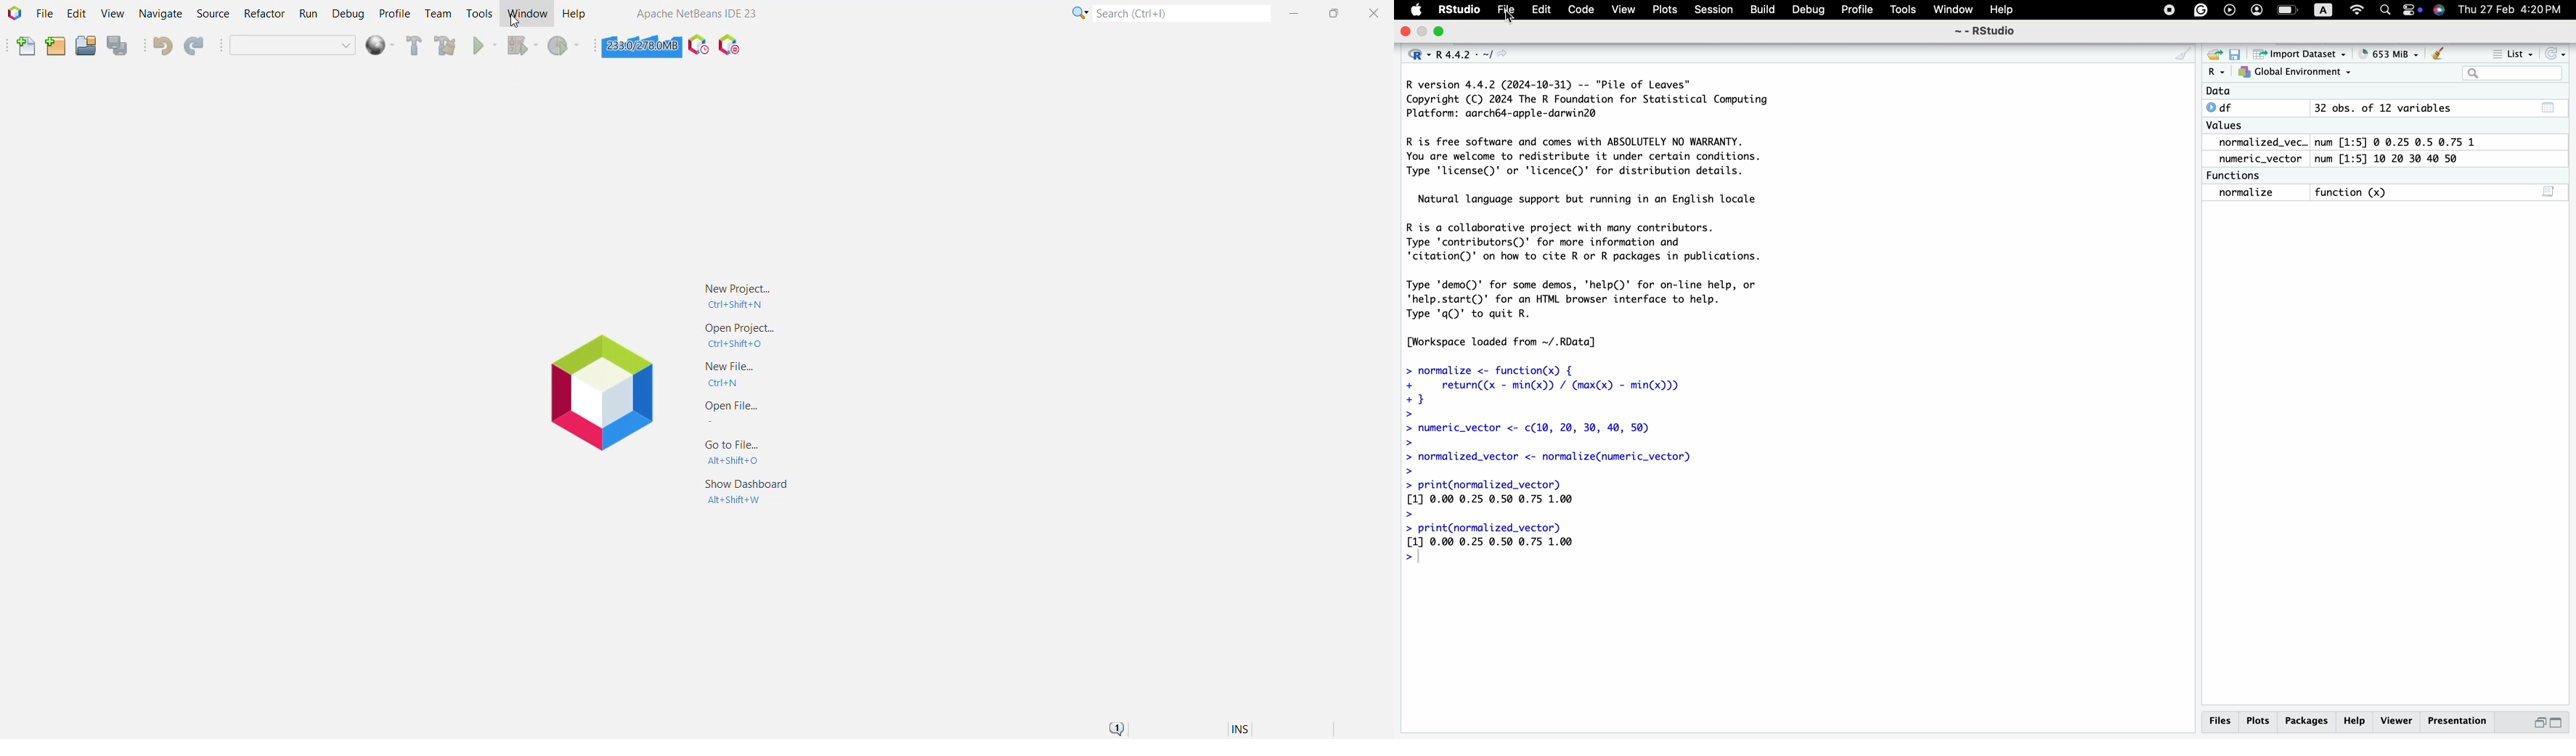 The width and height of the screenshot is (2576, 756). What do you see at coordinates (1855, 9) in the screenshot?
I see `Profile` at bounding box center [1855, 9].